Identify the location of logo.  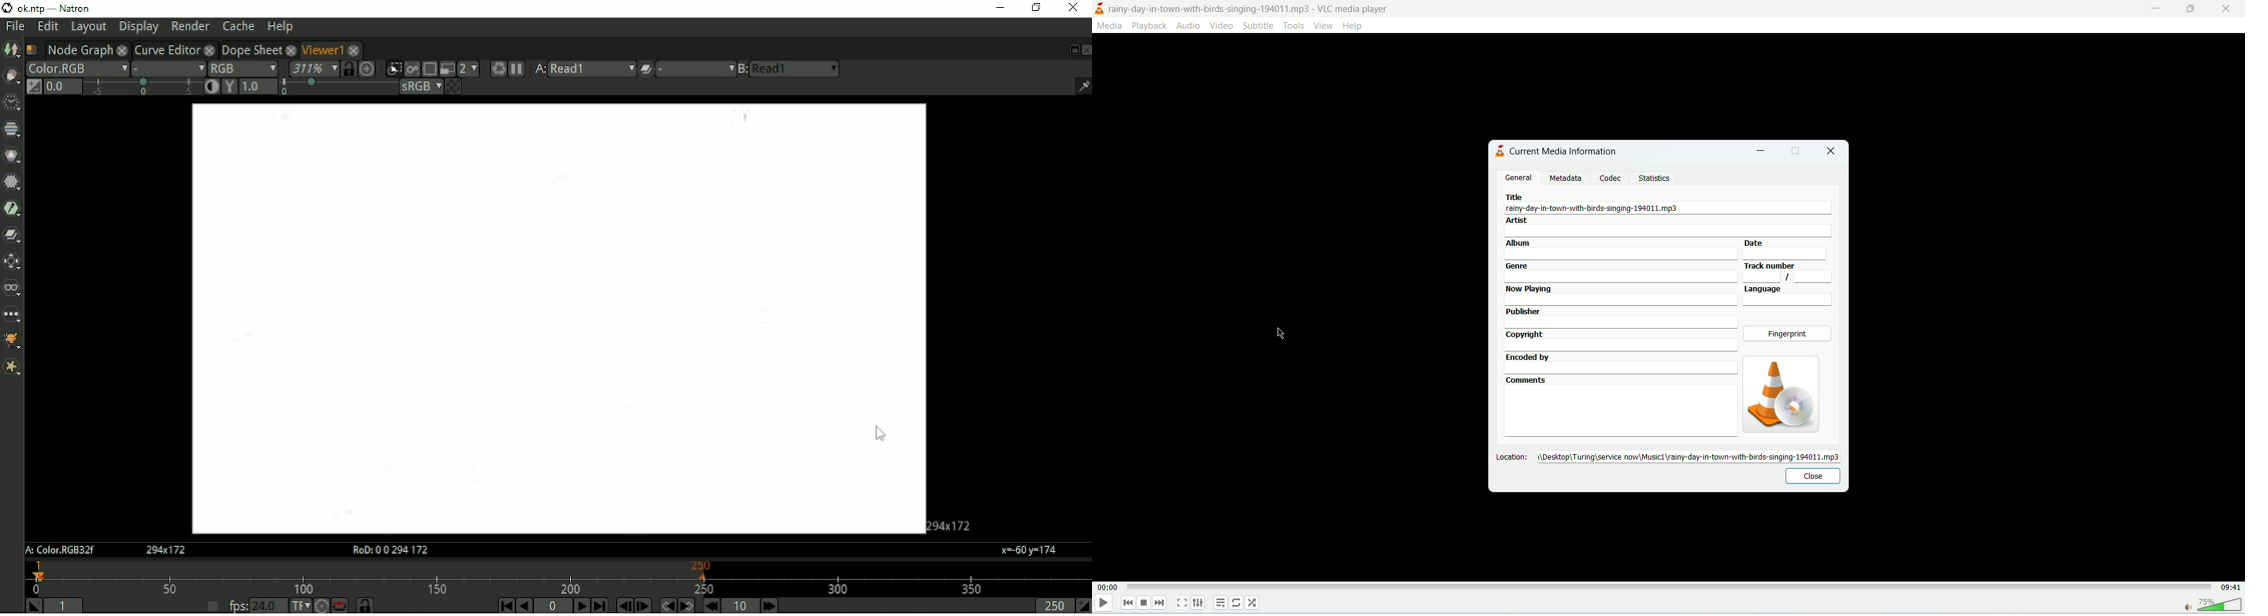
(1100, 9).